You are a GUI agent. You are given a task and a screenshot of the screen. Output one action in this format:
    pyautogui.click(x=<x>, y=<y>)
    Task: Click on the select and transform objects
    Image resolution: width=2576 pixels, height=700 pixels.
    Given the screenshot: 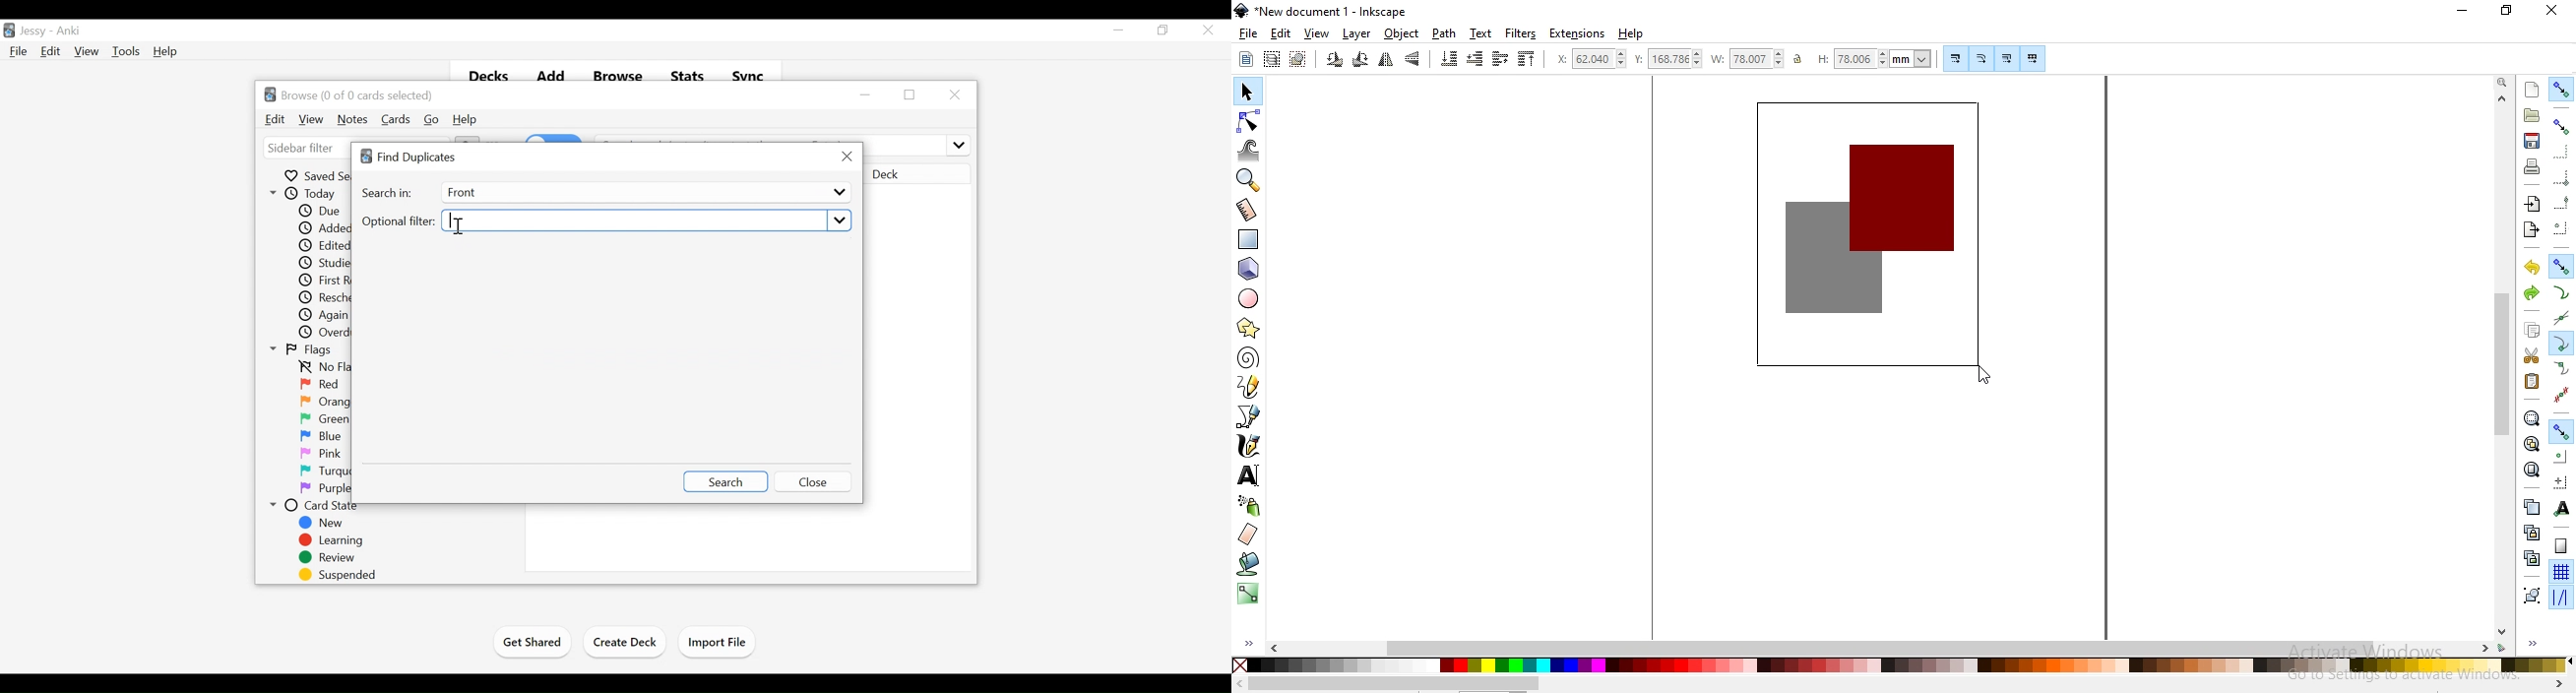 What is the action you would take?
    pyautogui.click(x=1247, y=94)
    